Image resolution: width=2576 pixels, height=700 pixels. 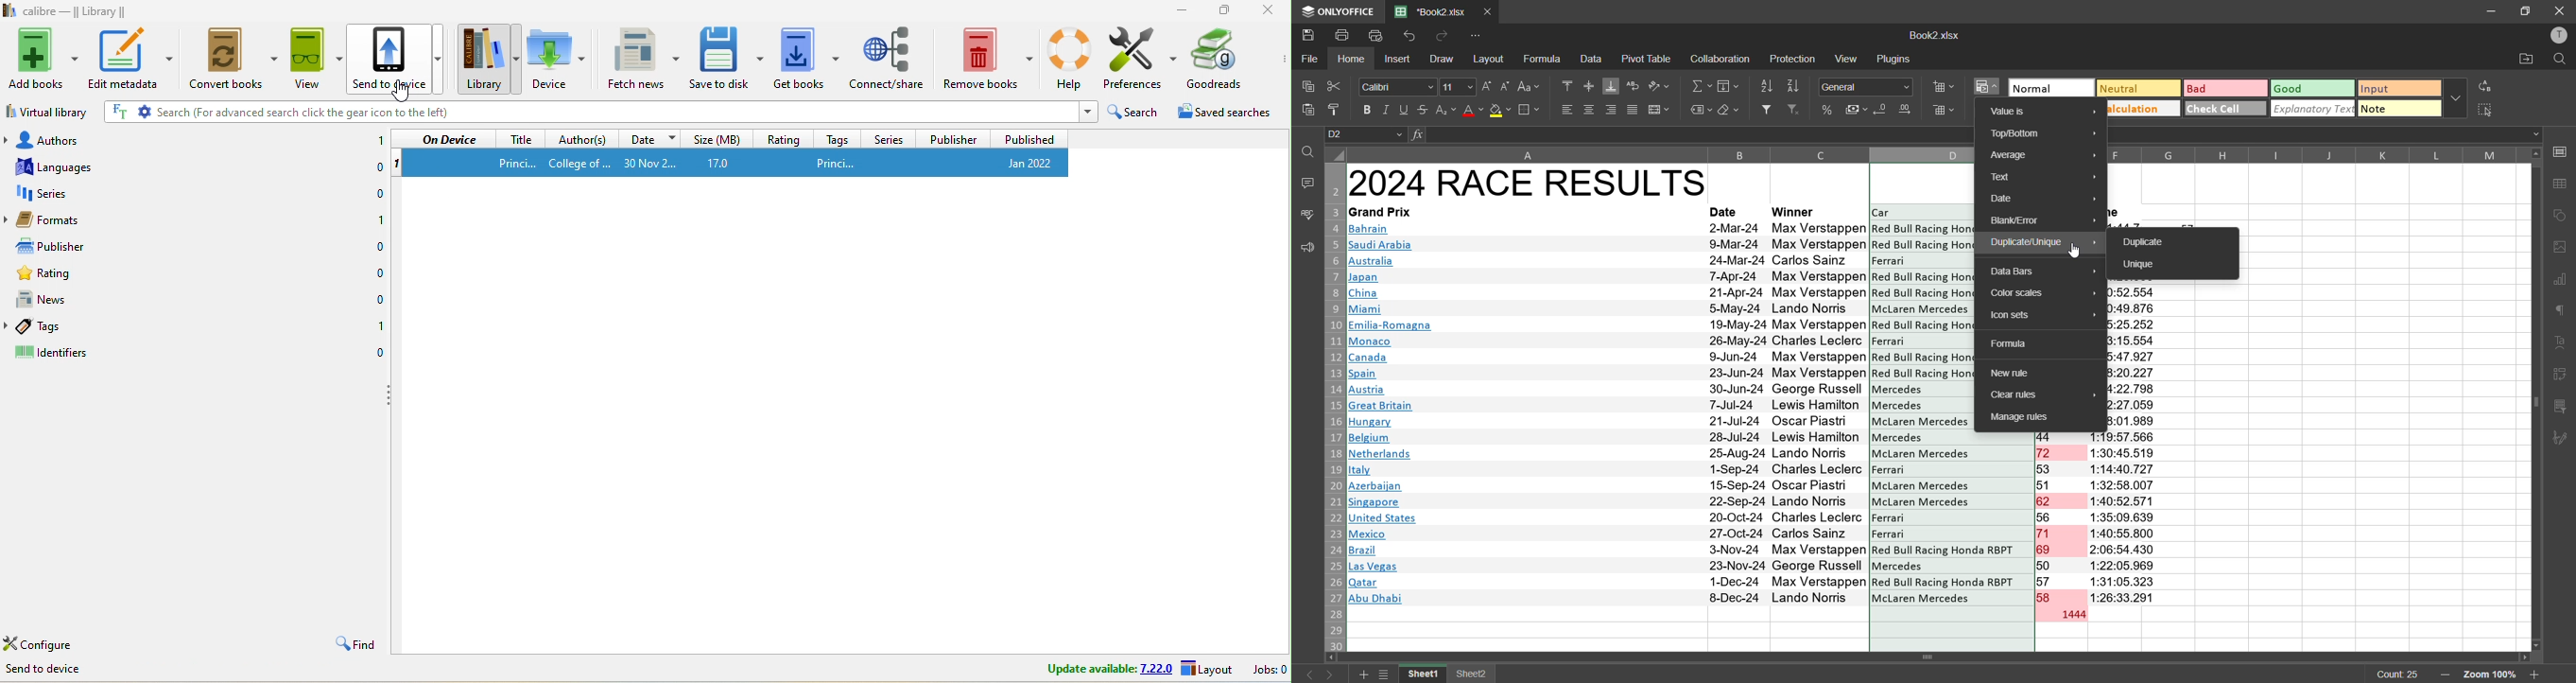 What do you see at coordinates (2041, 178) in the screenshot?
I see `text` at bounding box center [2041, 178].